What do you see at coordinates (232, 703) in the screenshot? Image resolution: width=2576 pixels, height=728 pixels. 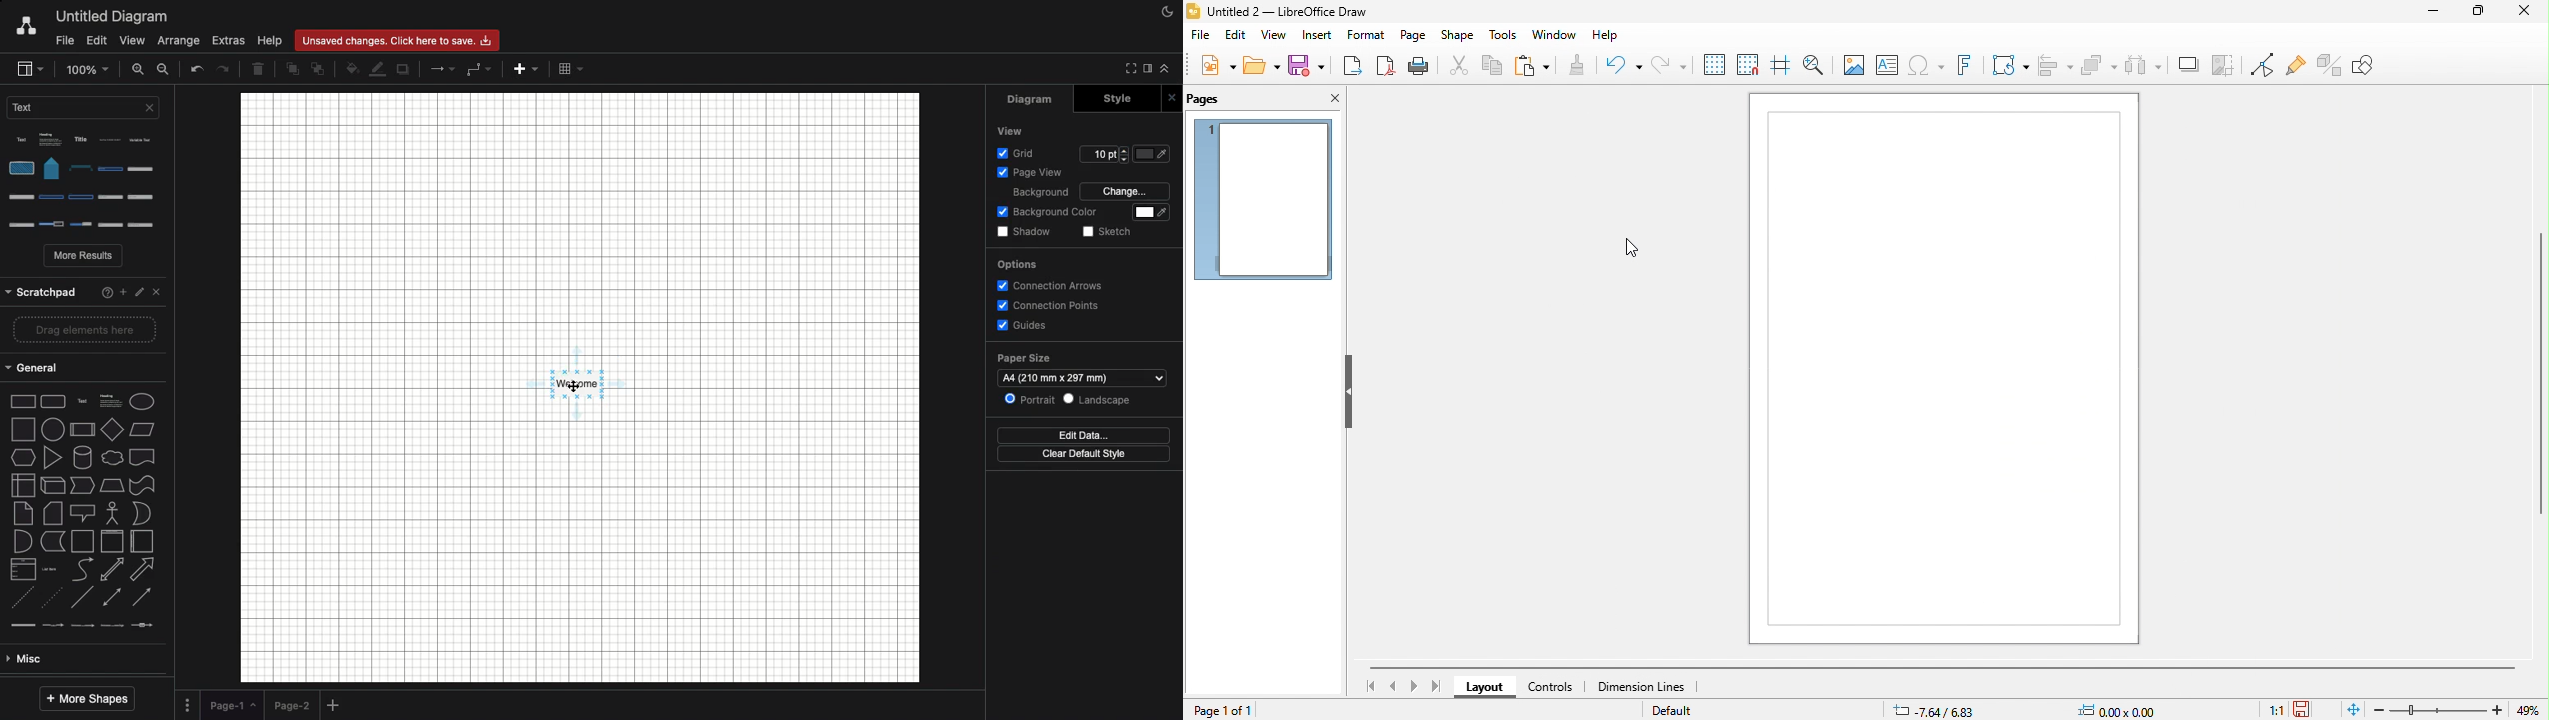 I see `Page 1` at bounding box center [232, 703].